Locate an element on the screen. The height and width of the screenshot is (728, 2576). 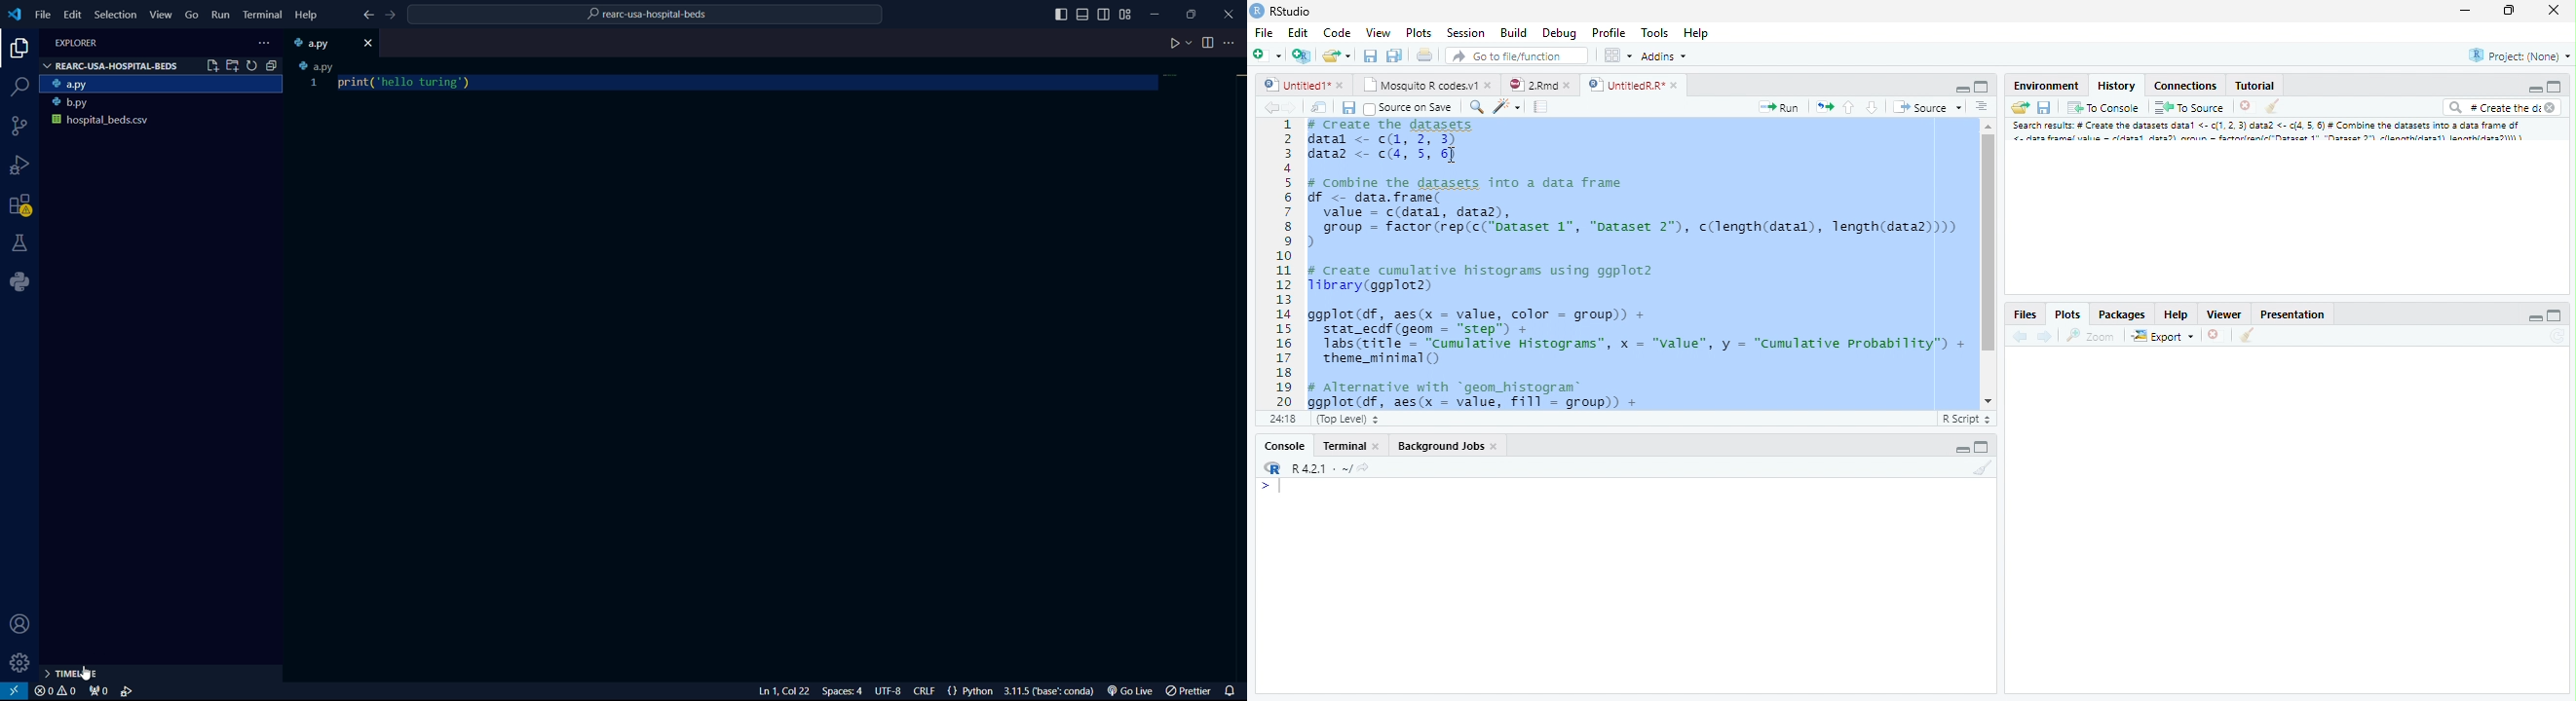
Tutorial is located at coordinates (2255, 86).